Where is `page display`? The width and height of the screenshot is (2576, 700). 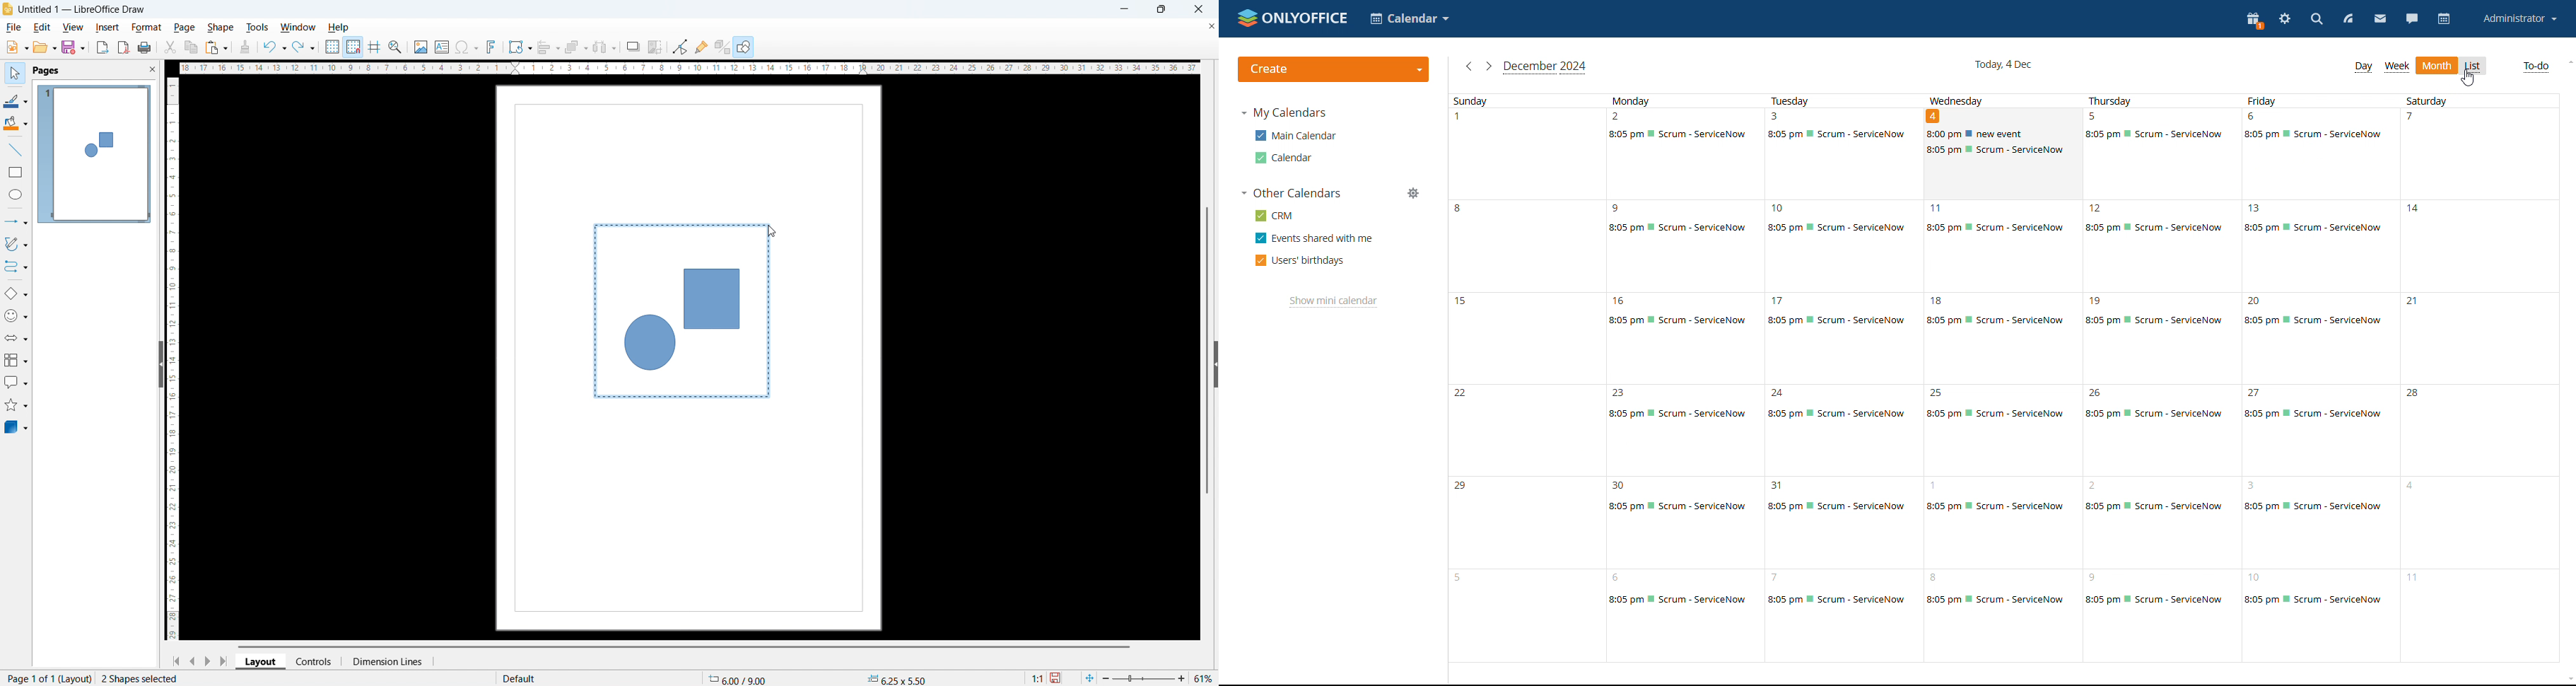 page display is located at coordinates (97, 154).